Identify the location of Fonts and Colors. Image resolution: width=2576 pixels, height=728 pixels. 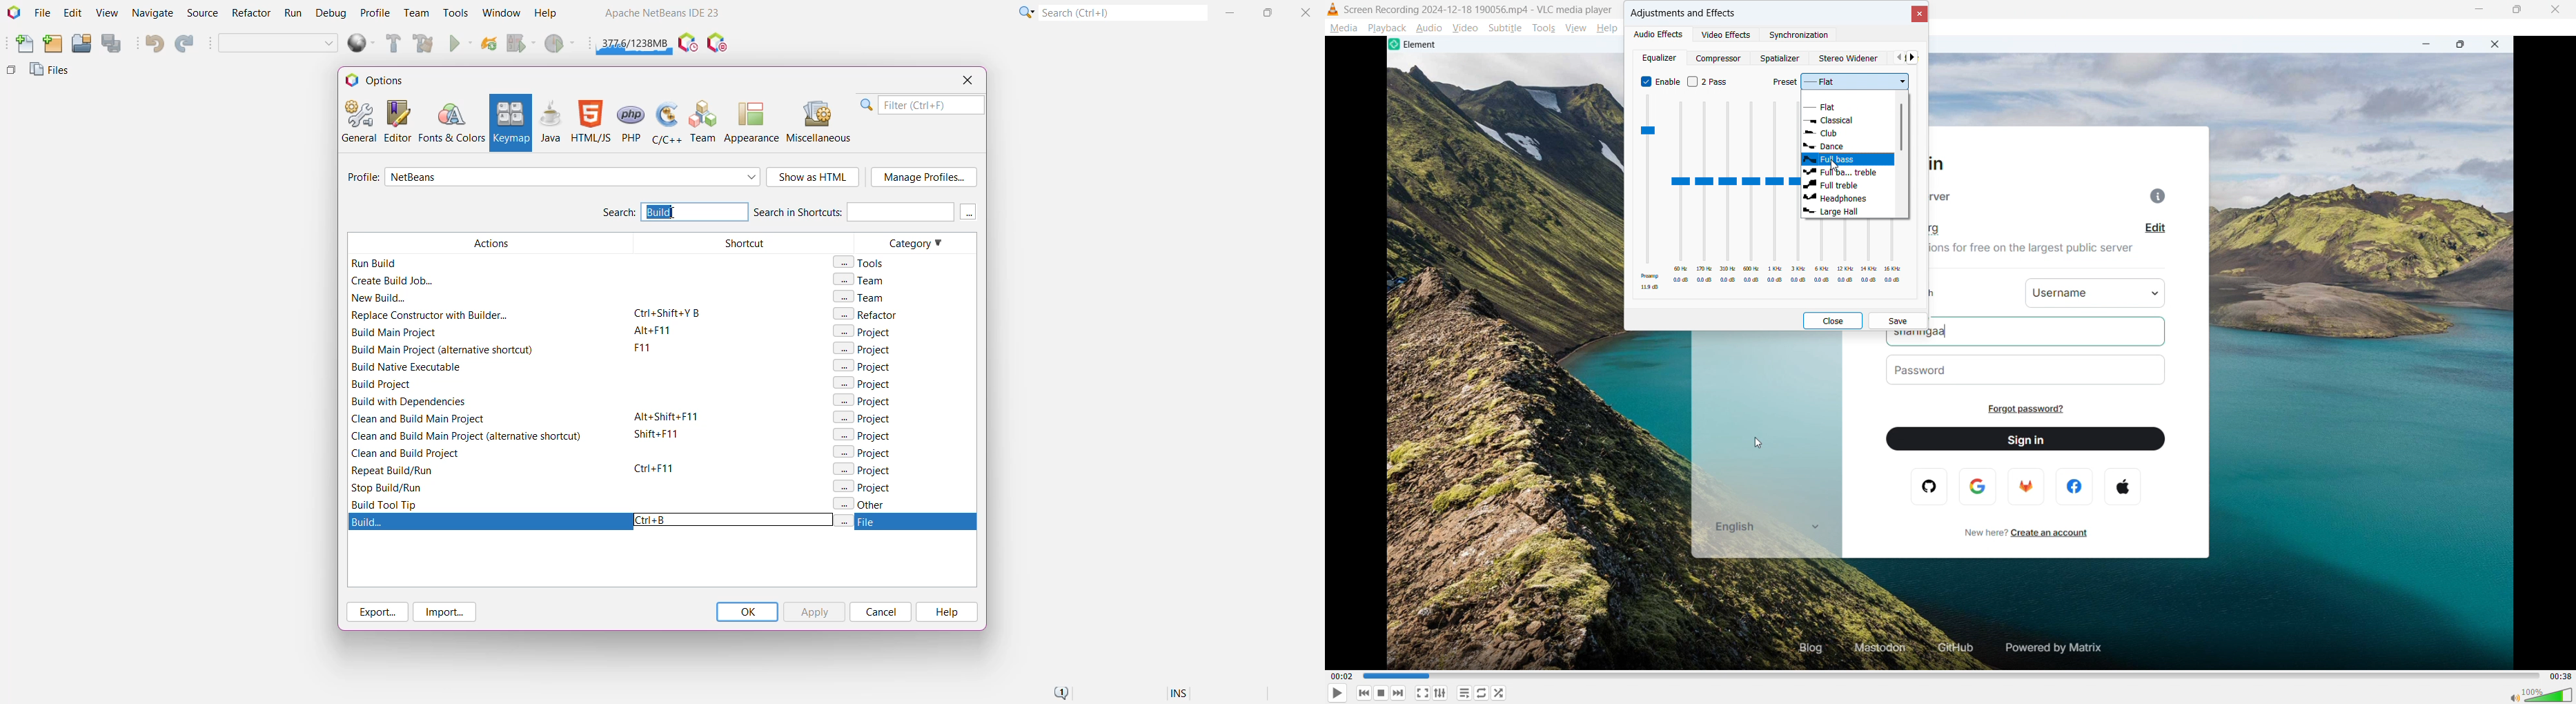
(451, 121).